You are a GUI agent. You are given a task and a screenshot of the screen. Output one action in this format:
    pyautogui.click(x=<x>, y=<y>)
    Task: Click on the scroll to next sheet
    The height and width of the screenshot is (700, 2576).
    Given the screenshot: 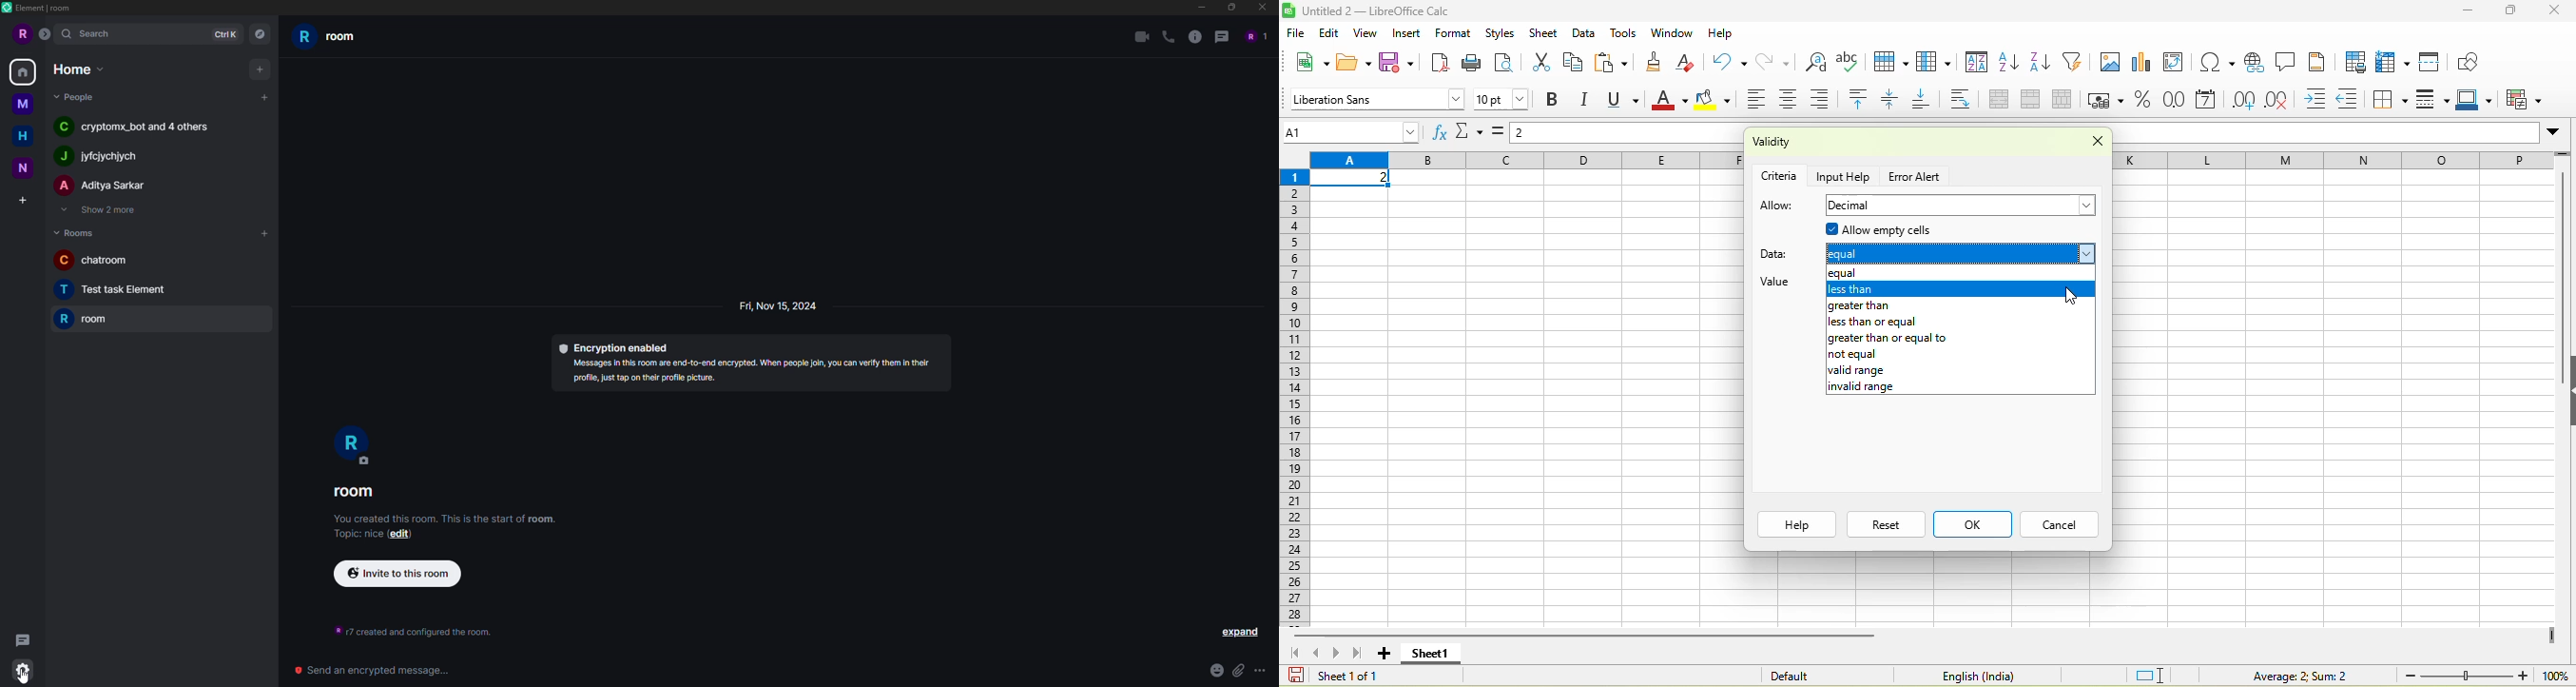 What is the action you would take?
    pyautogui.click(x=1339, y=654)
    